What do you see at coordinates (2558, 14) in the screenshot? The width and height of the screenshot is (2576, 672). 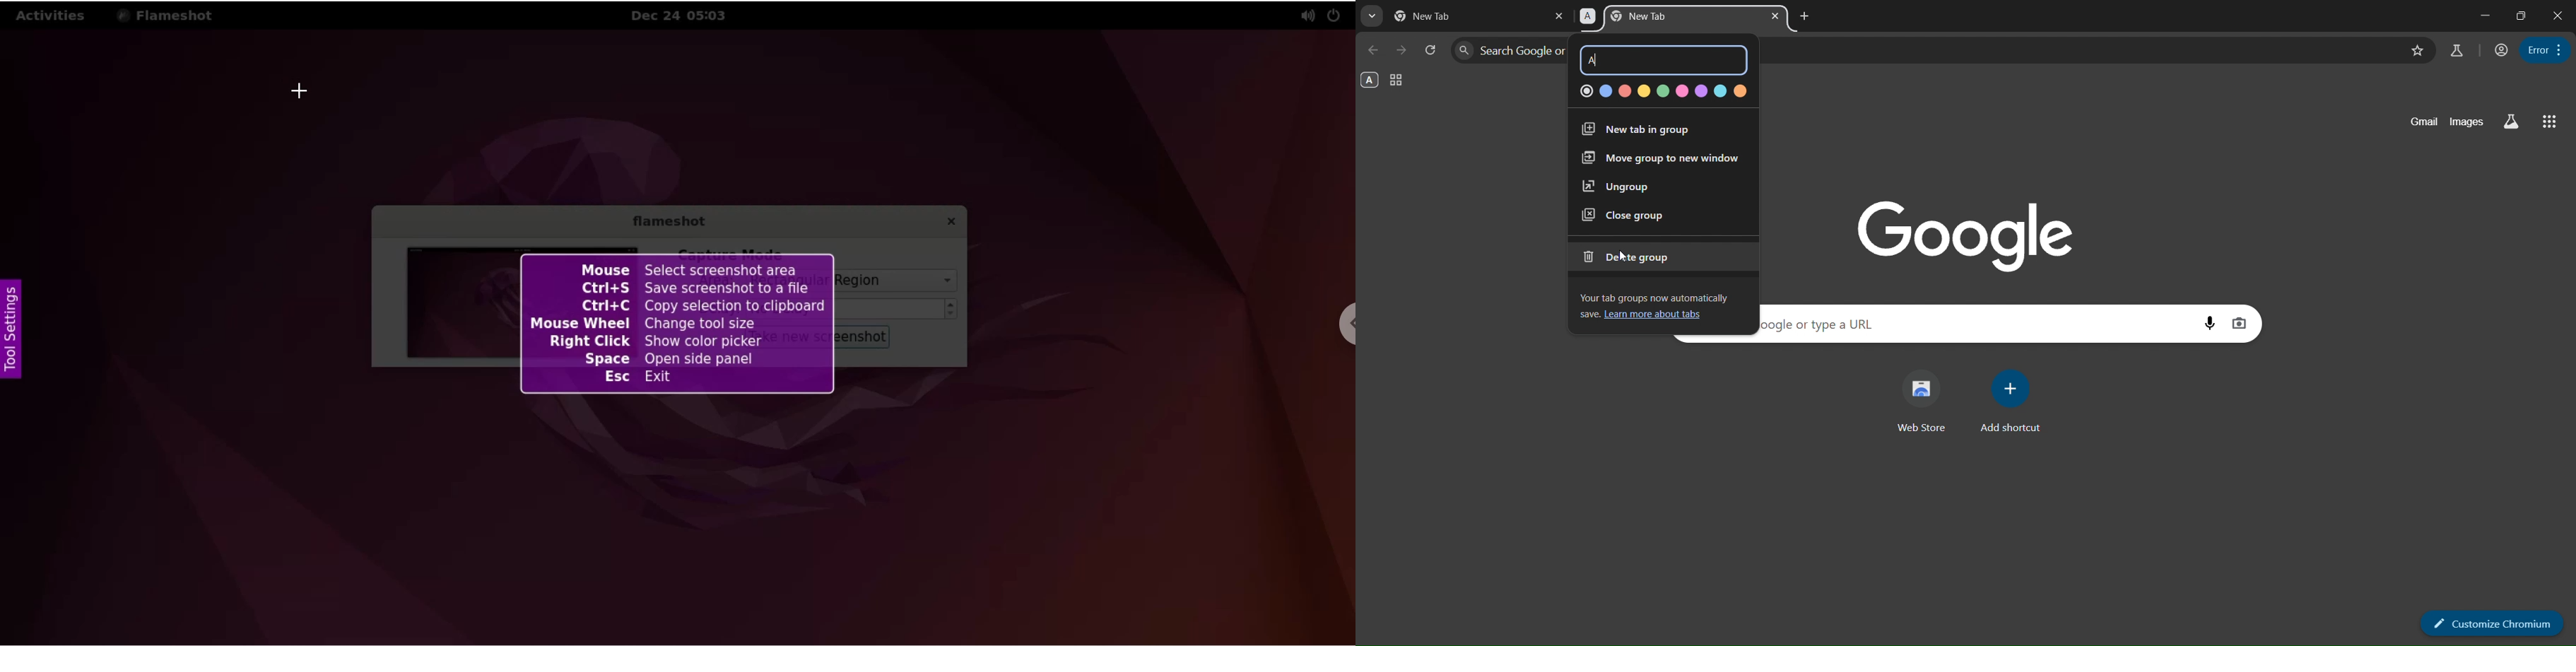 I see `close` at bounding box center [2558, 14].